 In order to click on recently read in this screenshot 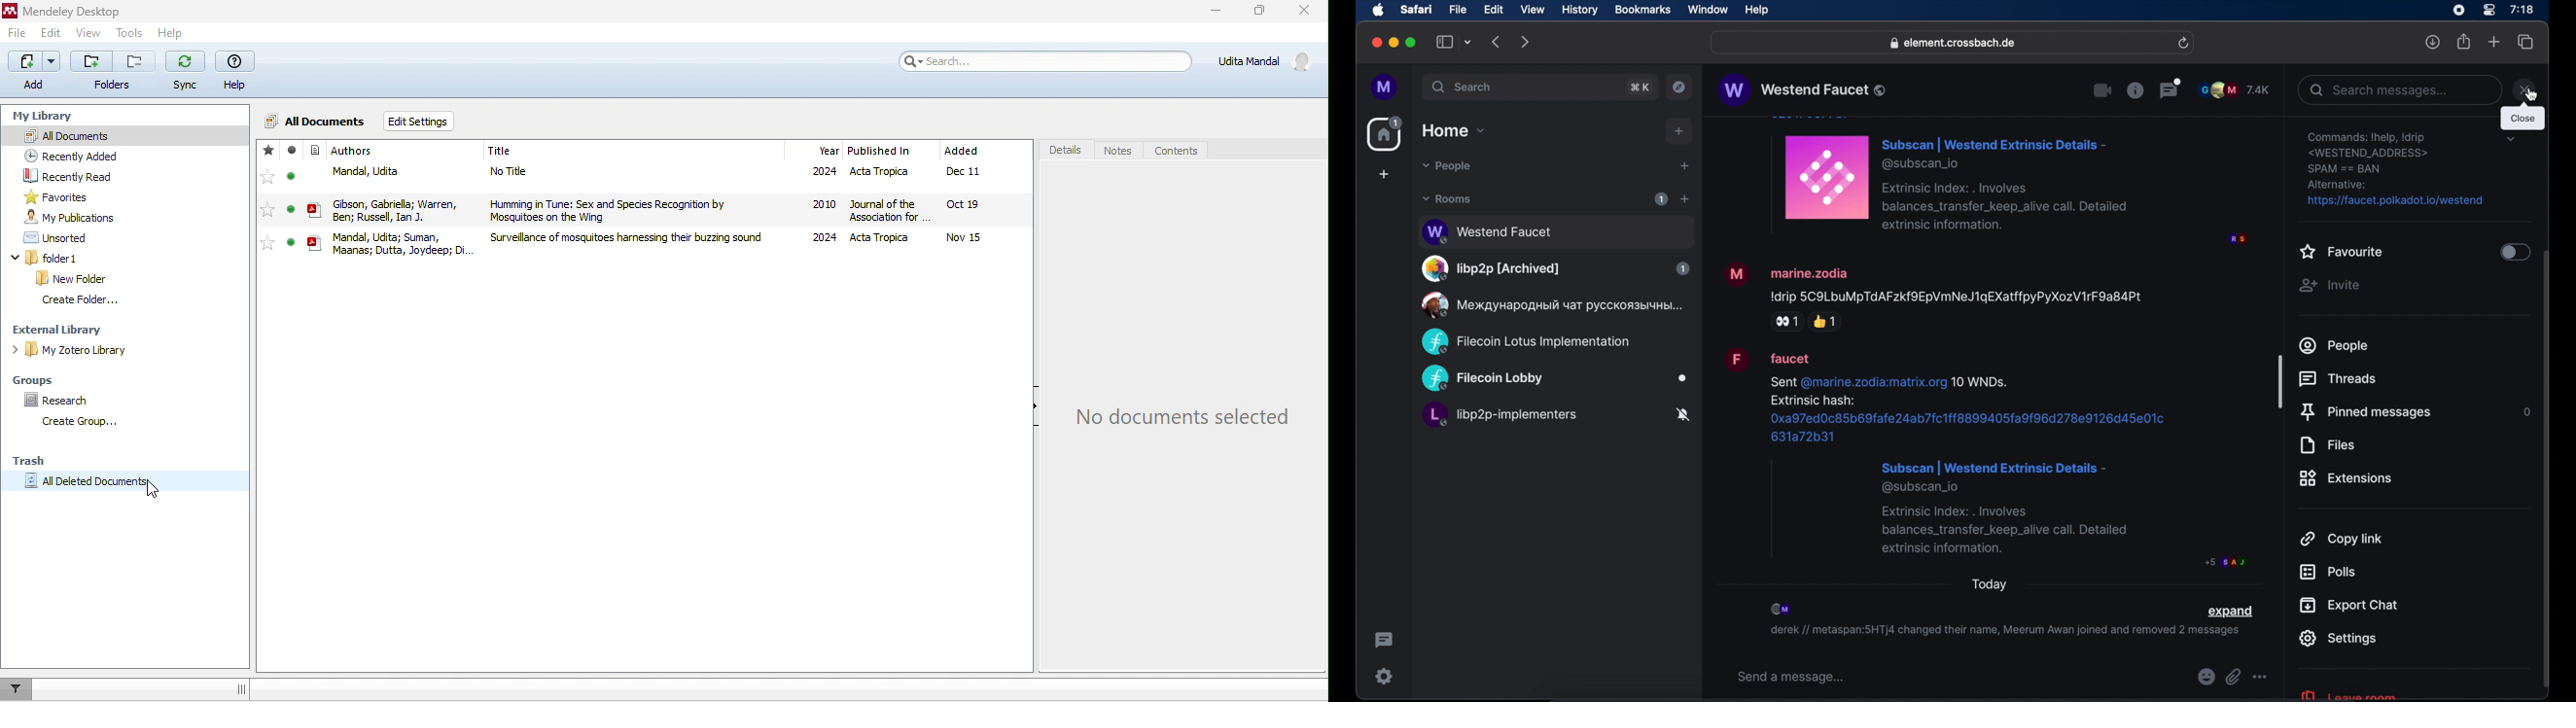, I will do `click(91, 175)`.